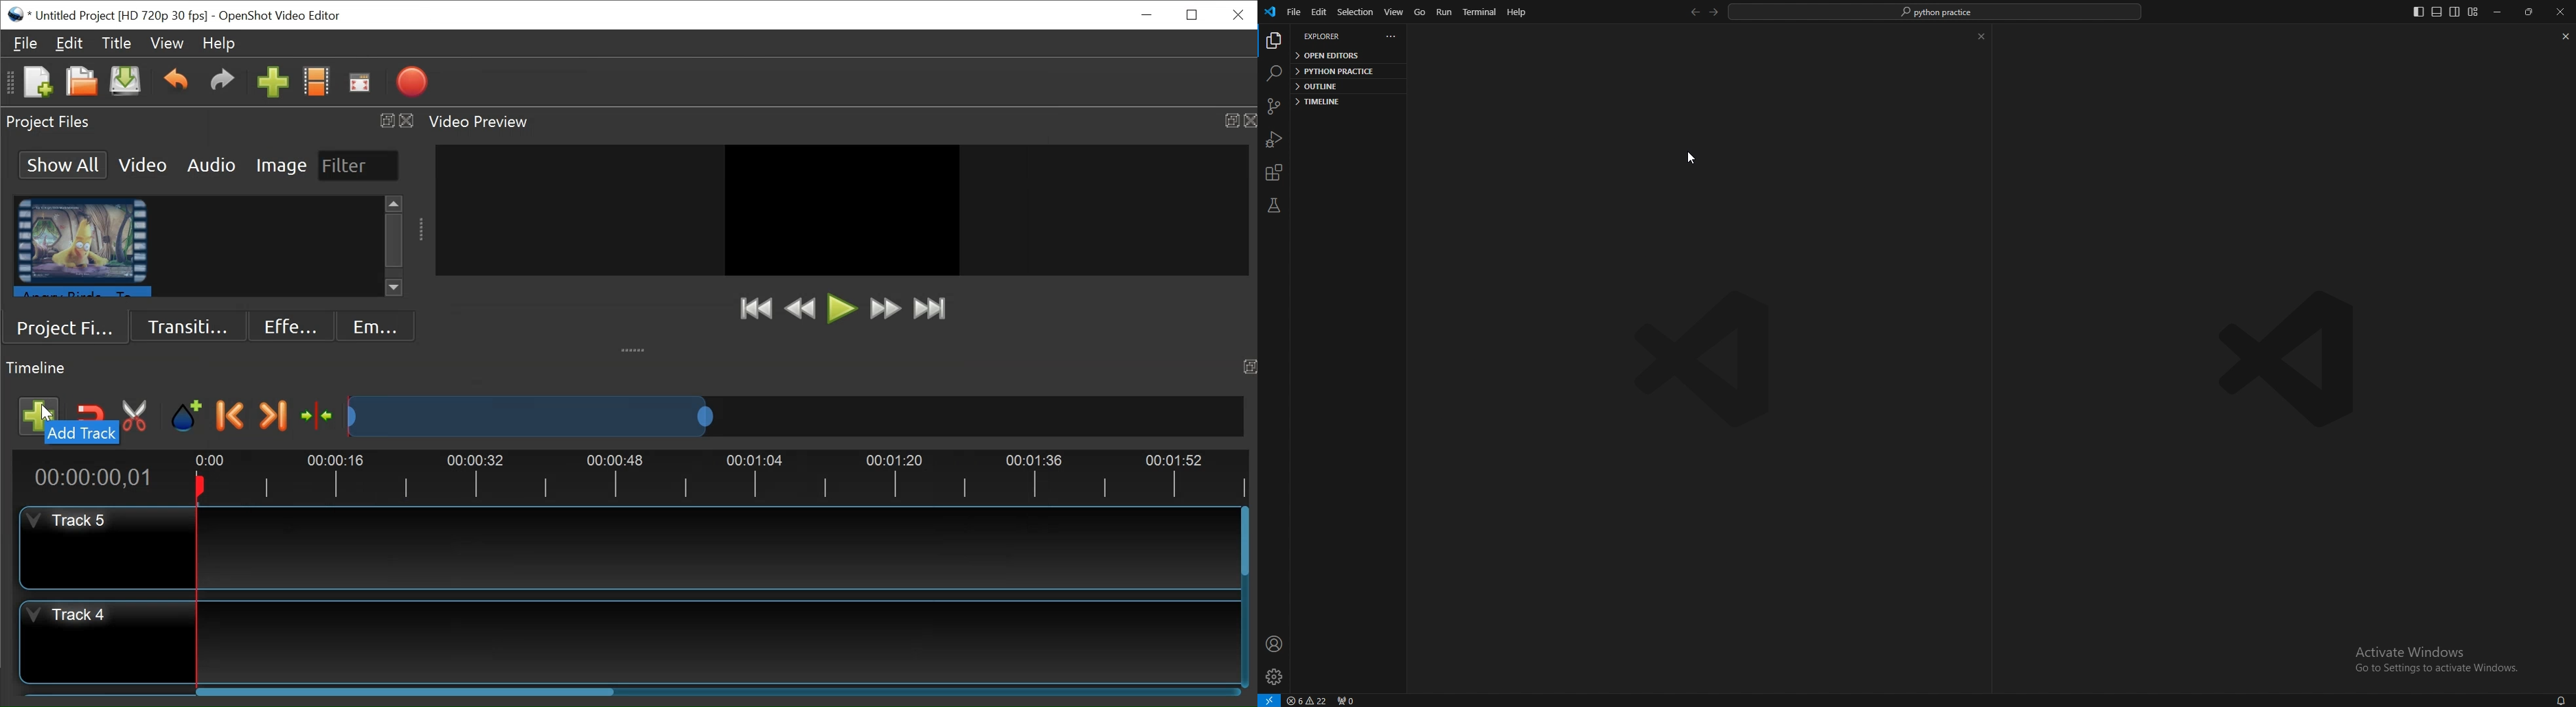 Image resolution: width=2576 pixels, height=728 pixels. Describe the element at coordinates (115, 42) in the screenshot. I see `Title` at that location.